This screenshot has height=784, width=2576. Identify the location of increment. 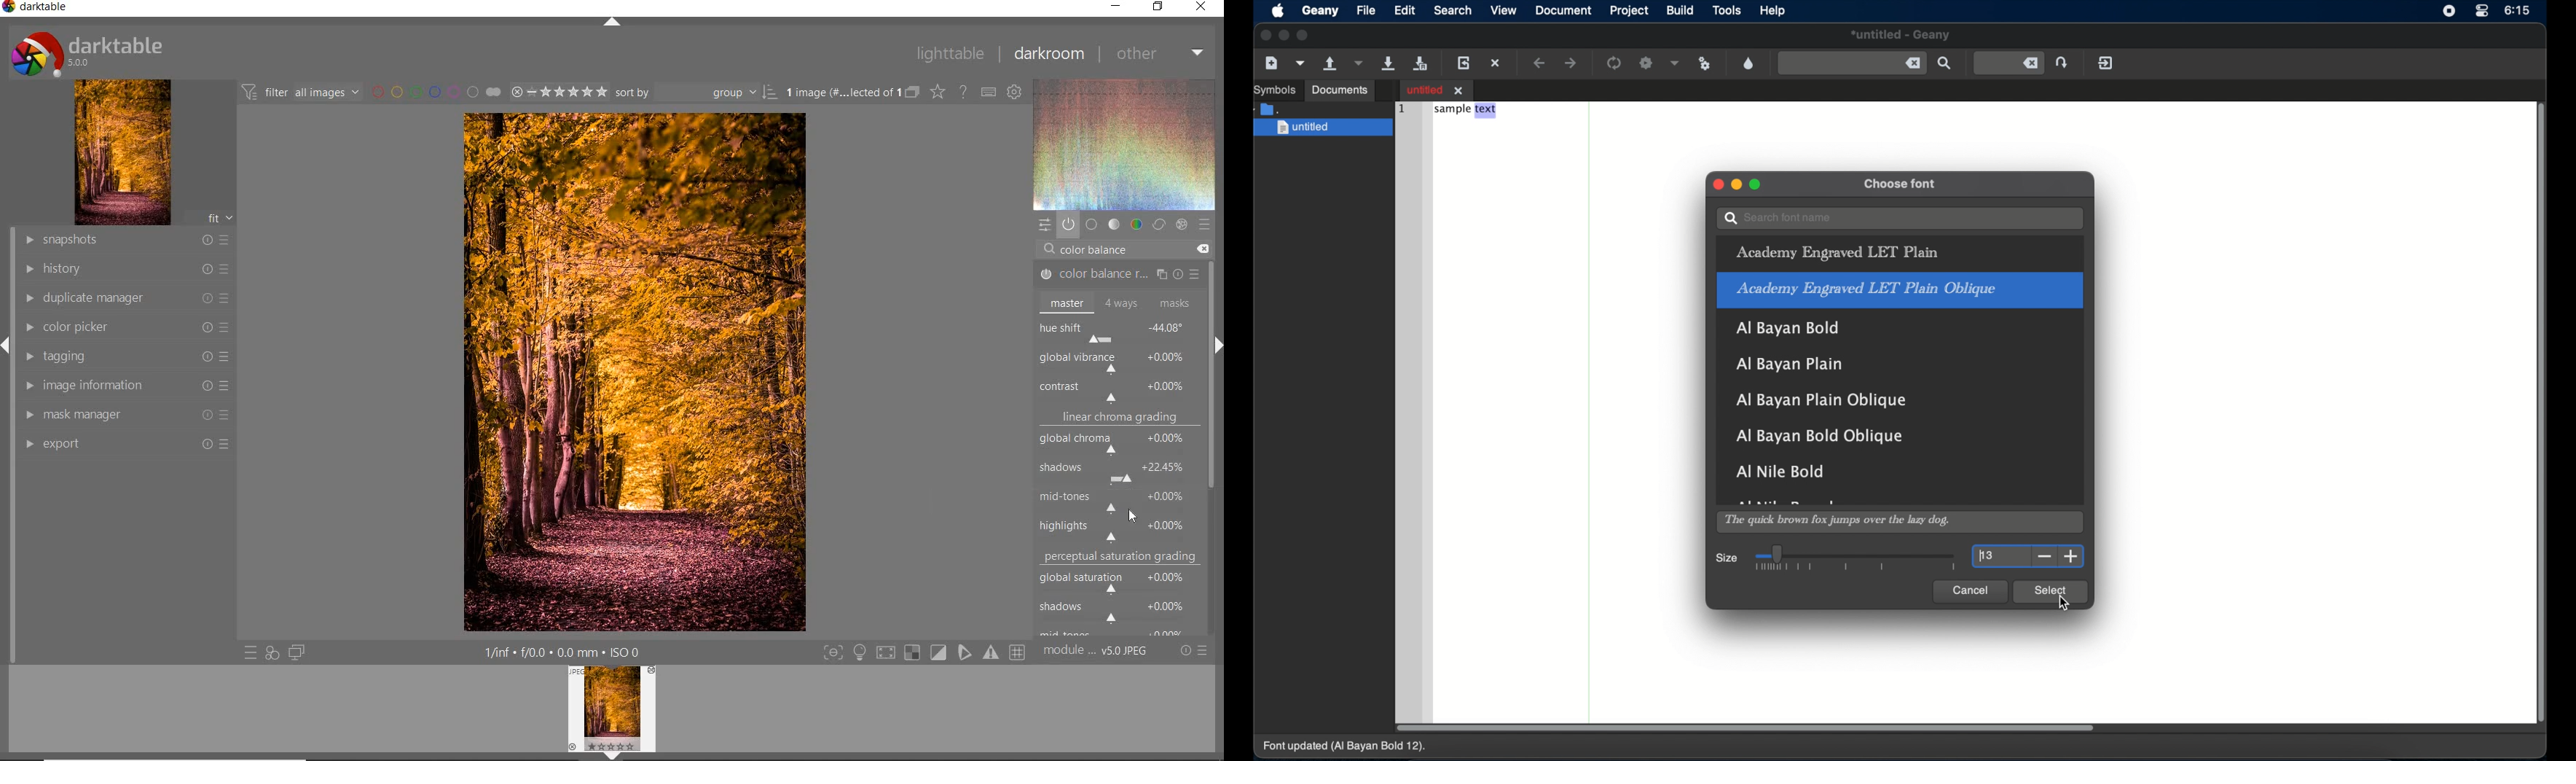
(2071, 557).